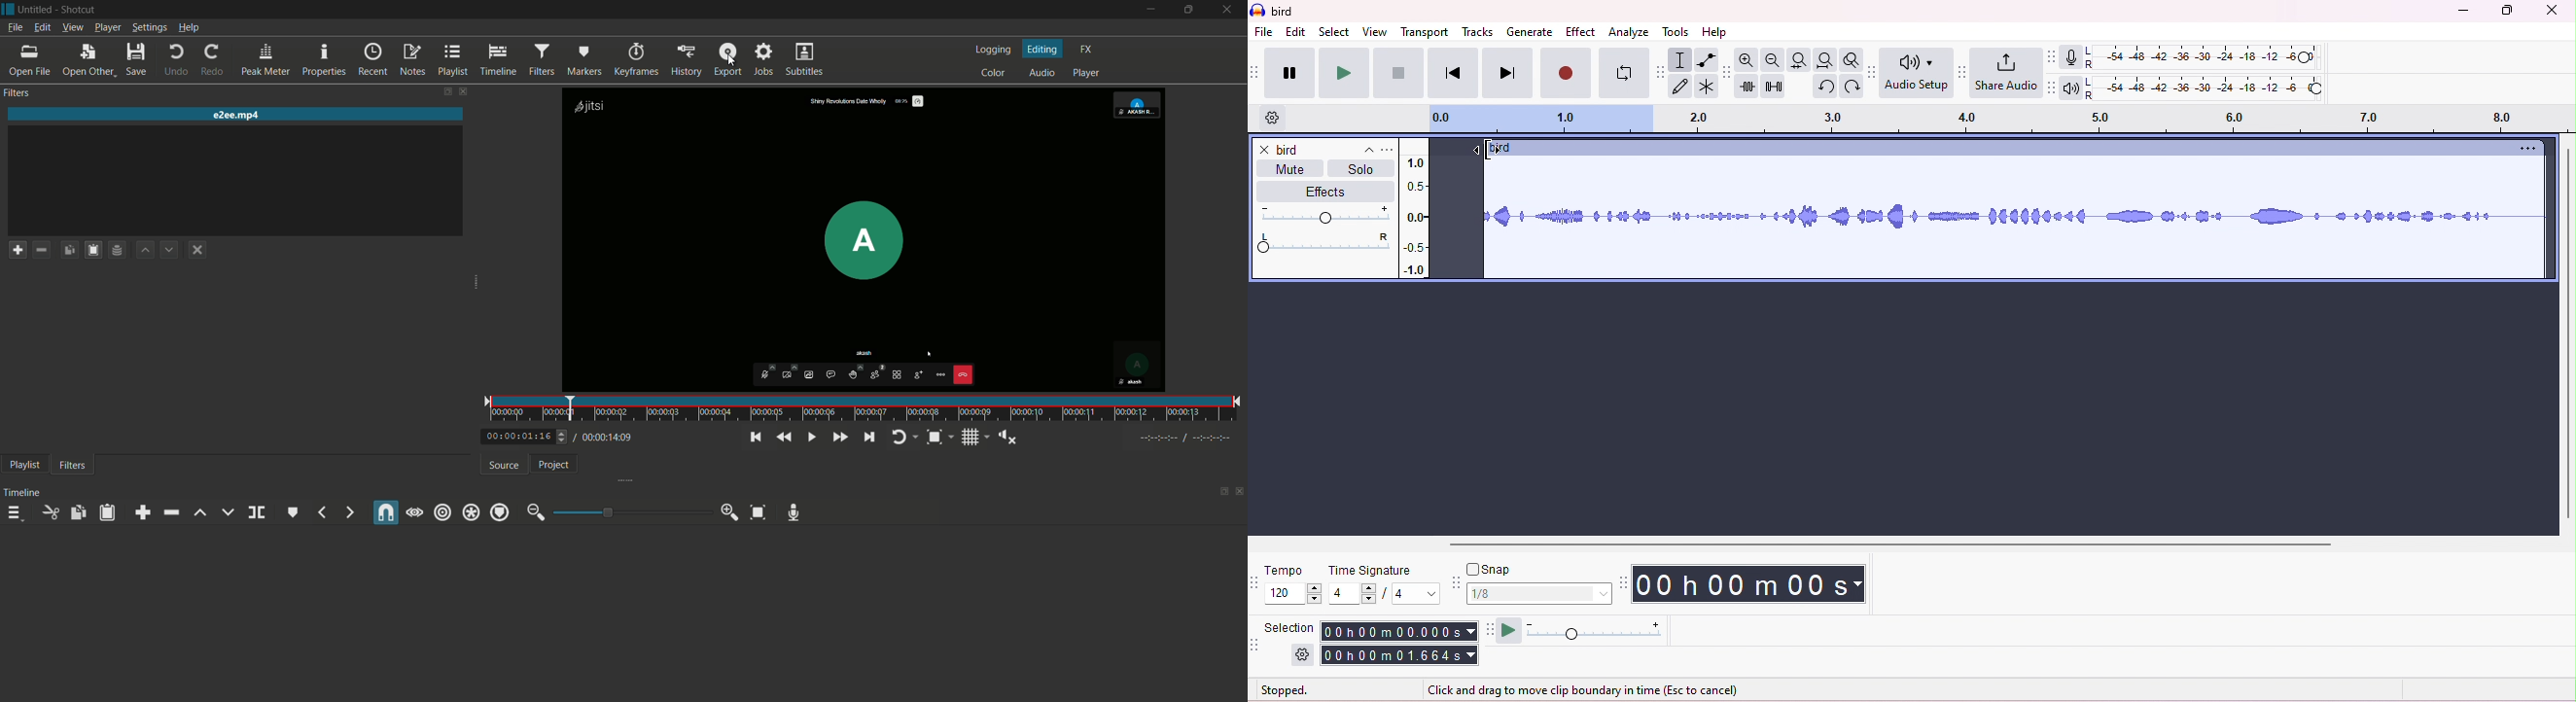  What do you see at coordinates (1397, 73) in the screenshot?
I see `stop` at bounding box center [1397, 73].